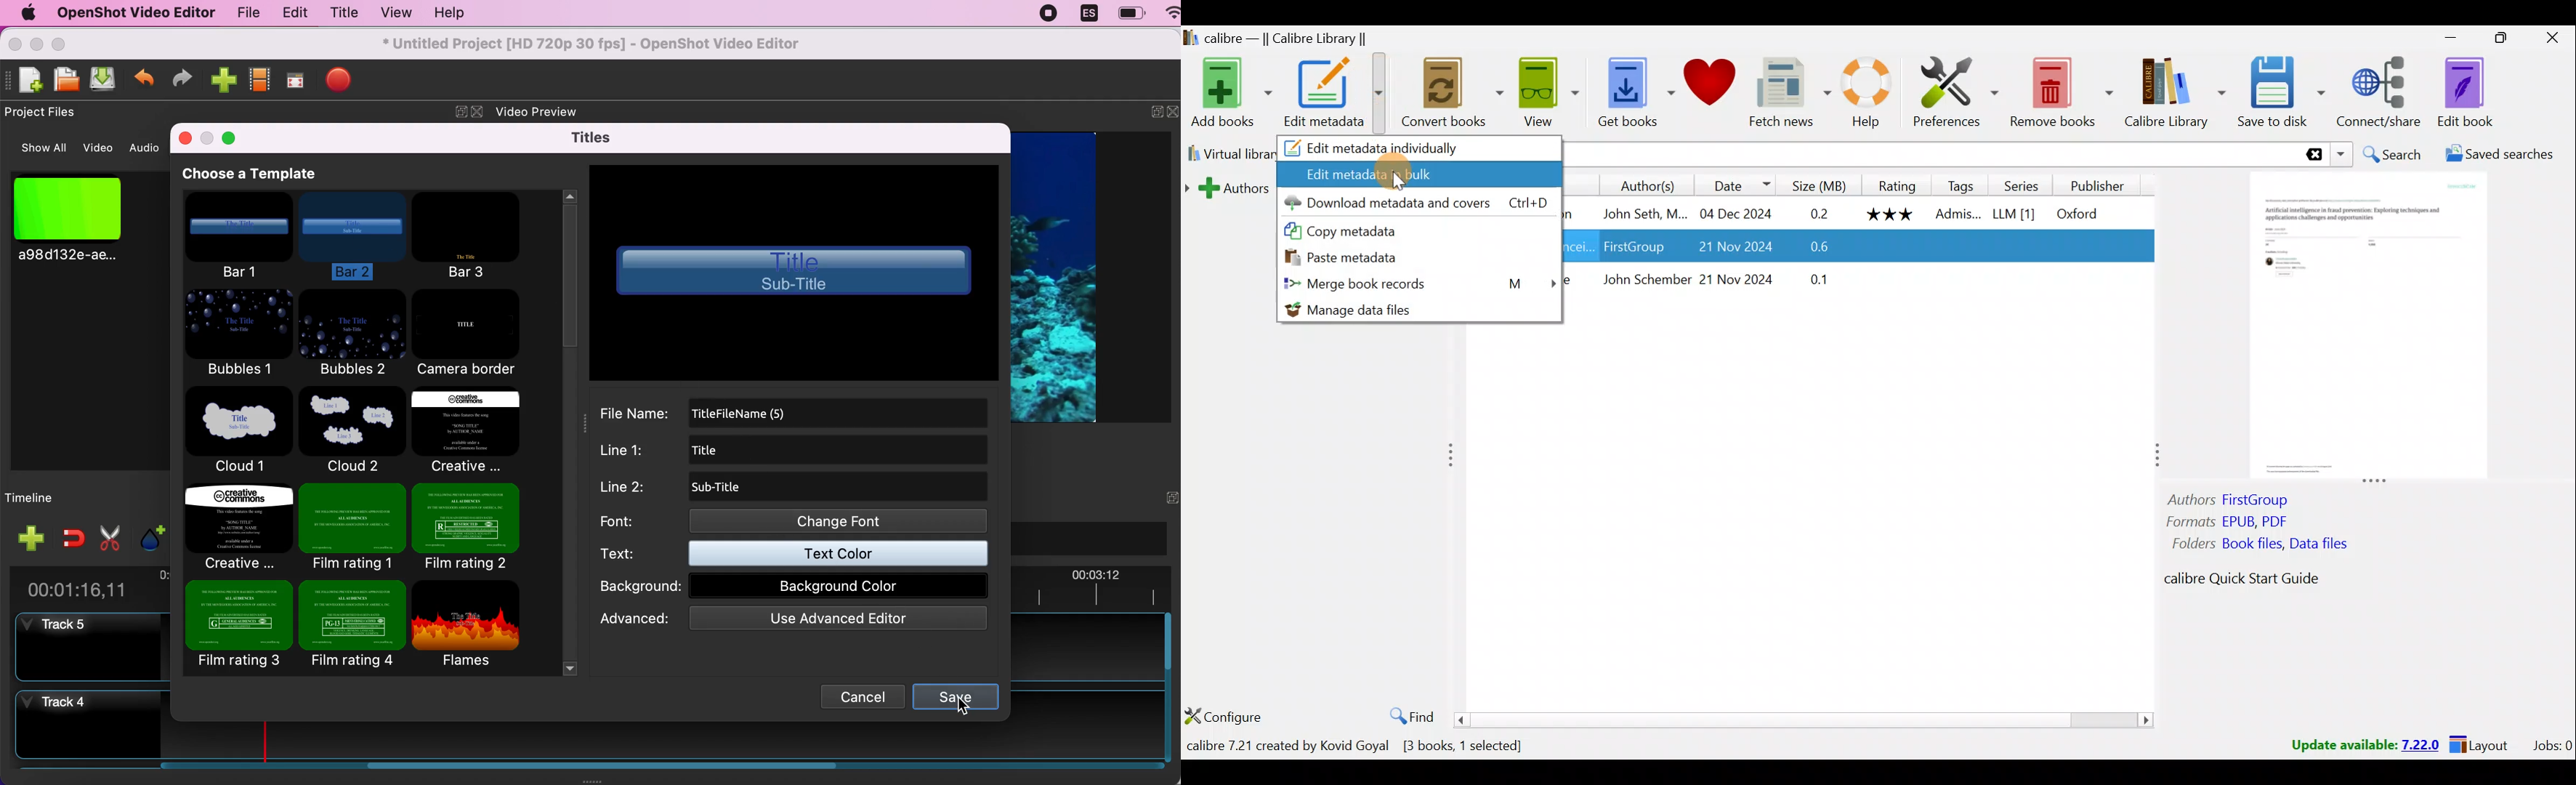 The width and height of the screenshot is (2576, 812). Describe the element at coordinates (479, 525) in the screenshot. I see `film eating 2` at that location.